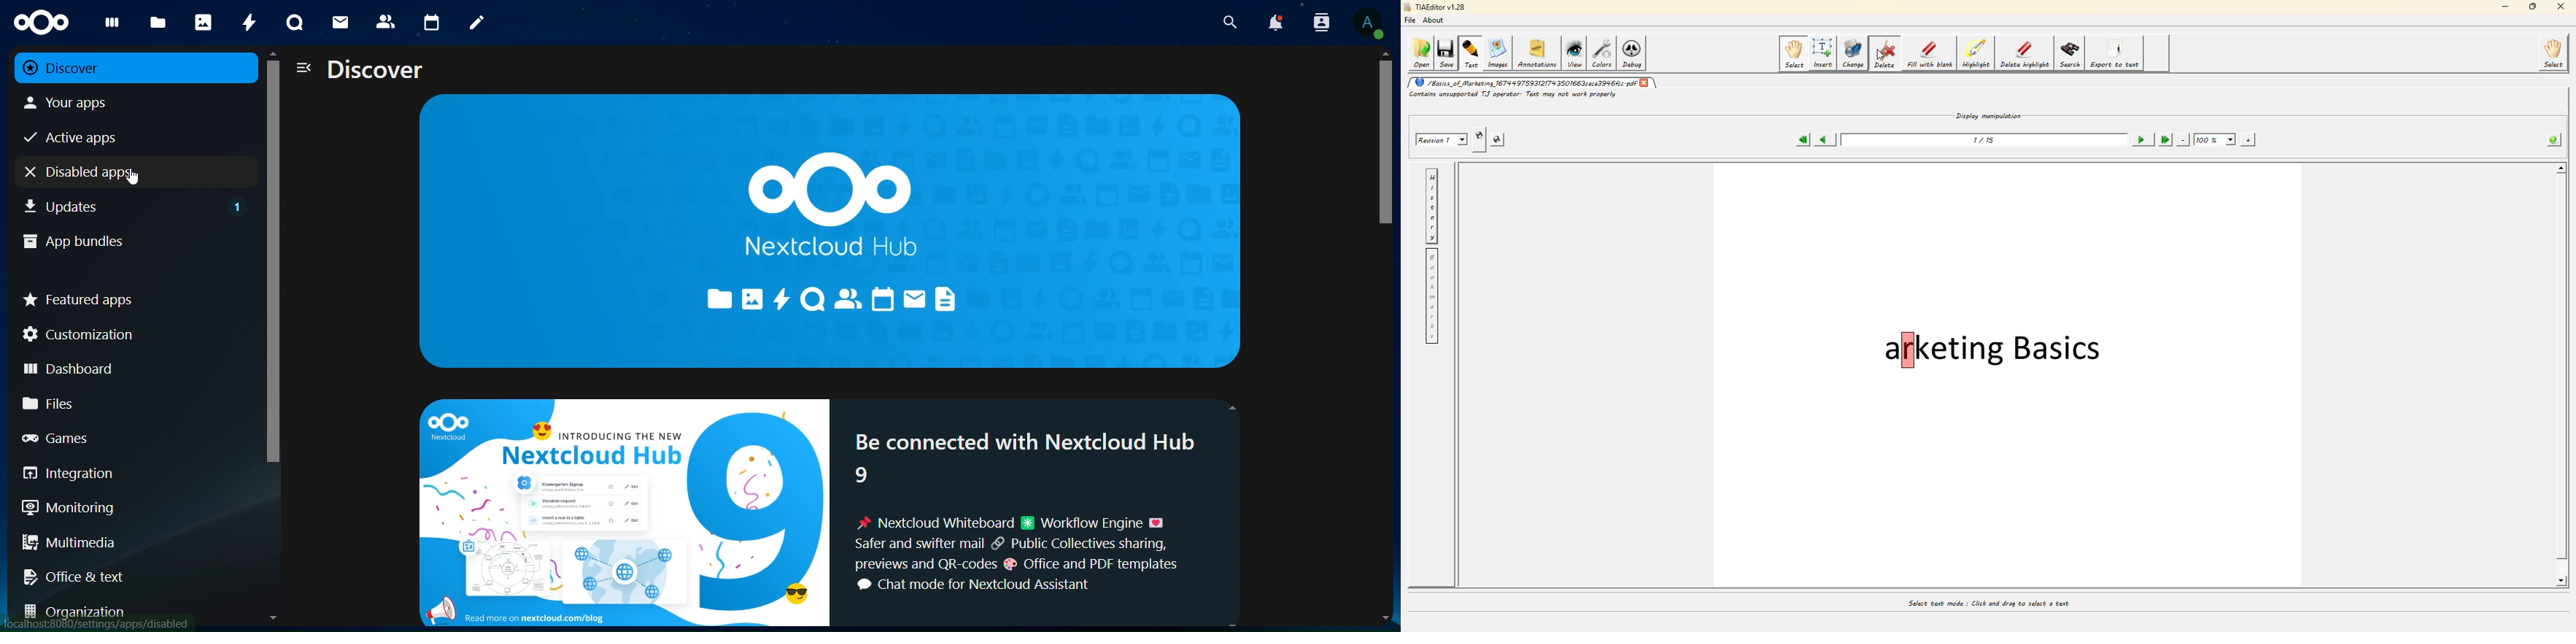 The image size is (2576, 644). I want to click on creates new revisio, so click(1480, 137).